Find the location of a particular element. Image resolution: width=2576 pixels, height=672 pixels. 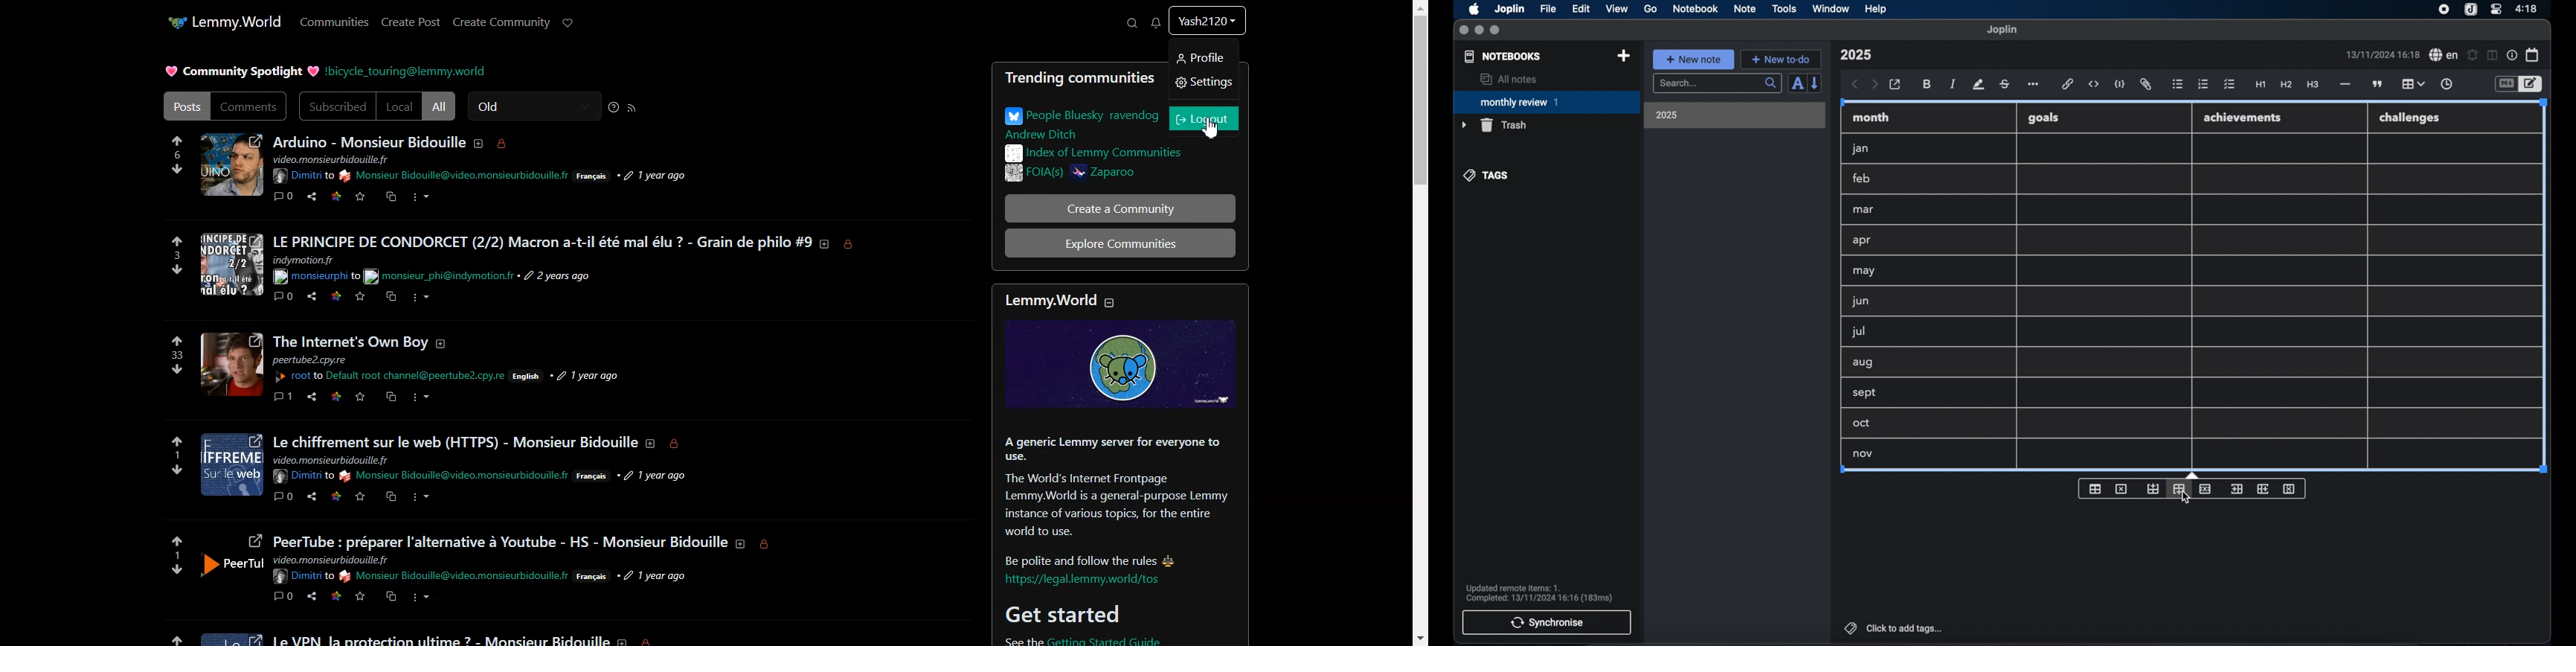

insert time is located at coordinates (2446, 84).